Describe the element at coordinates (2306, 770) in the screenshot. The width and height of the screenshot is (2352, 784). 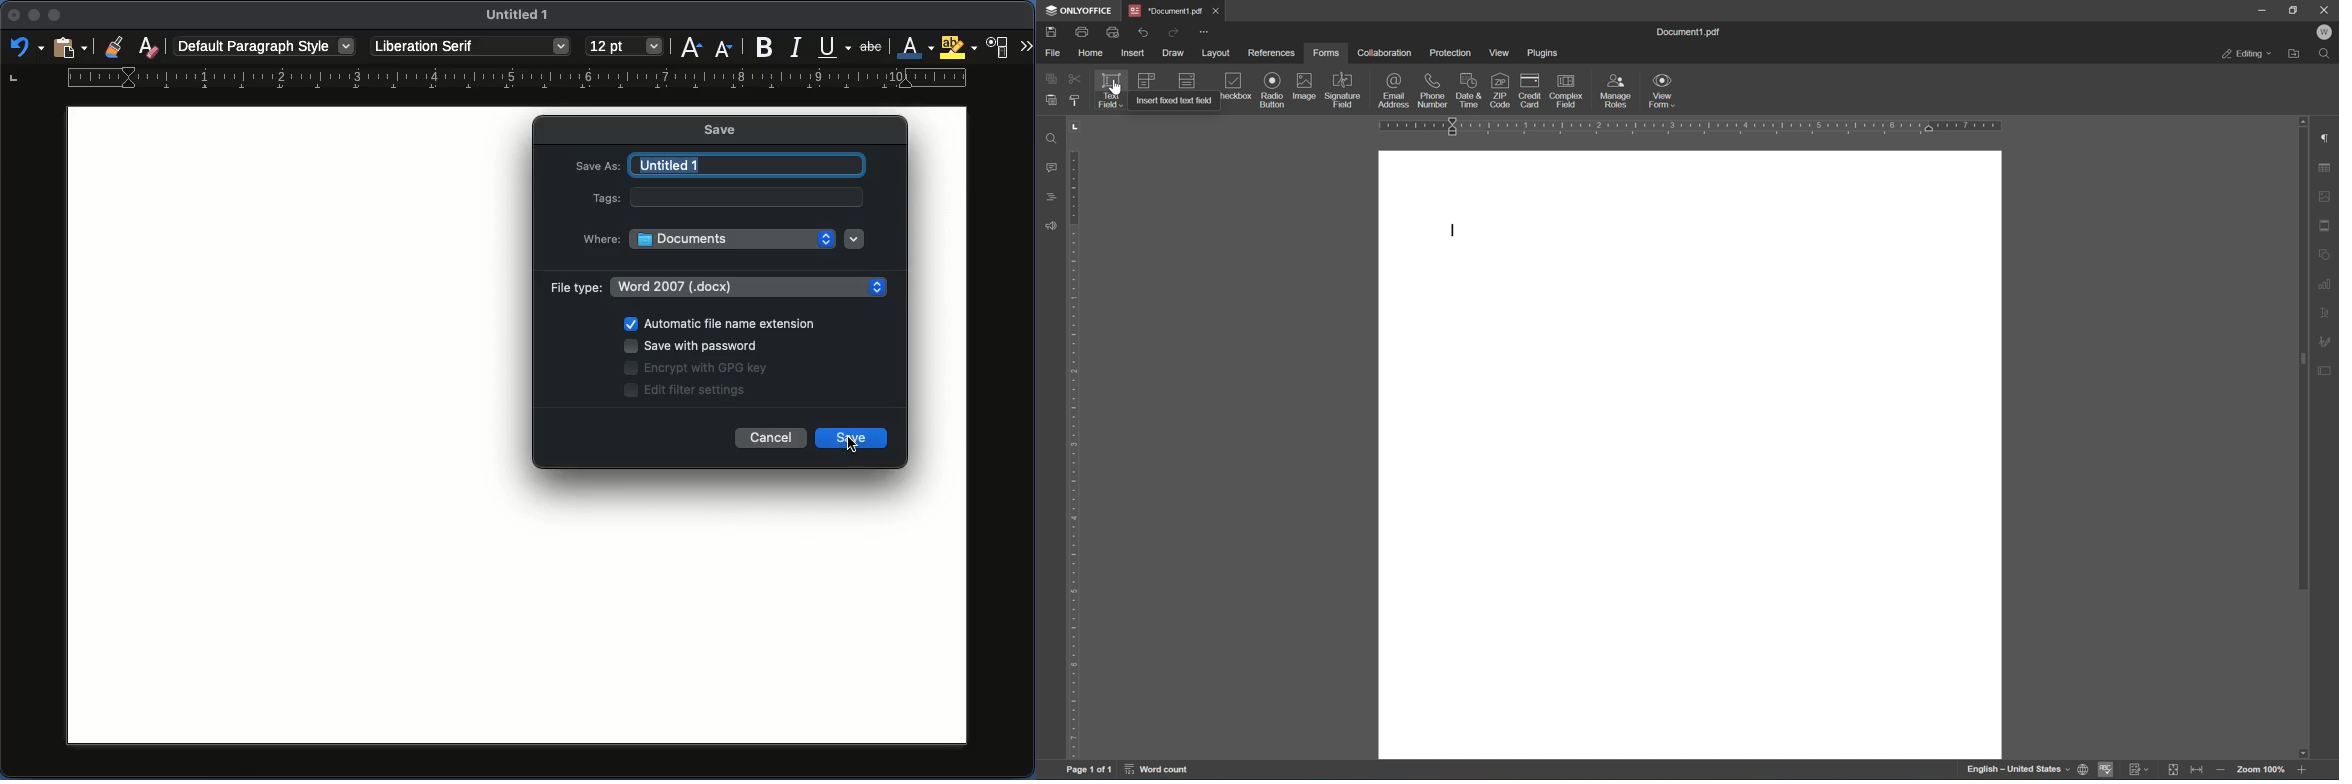
I see `zoom in` at that location.